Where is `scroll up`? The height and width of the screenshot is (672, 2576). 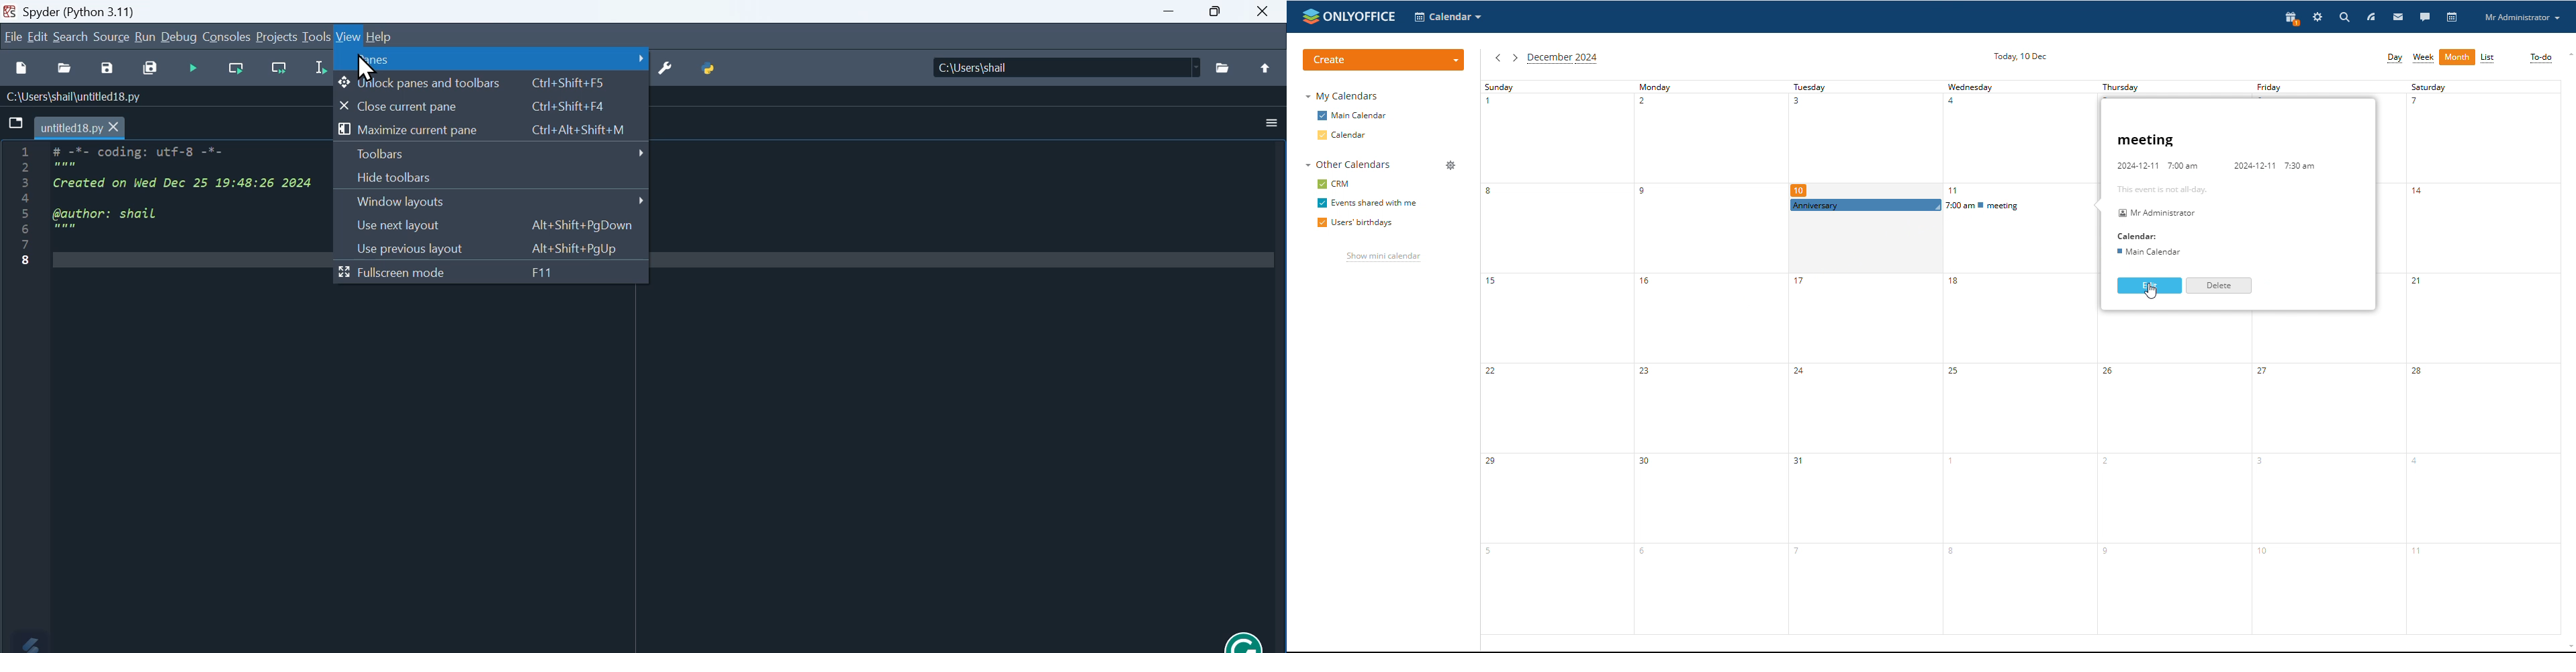
scroll up is located at coordinates (2568, 54).